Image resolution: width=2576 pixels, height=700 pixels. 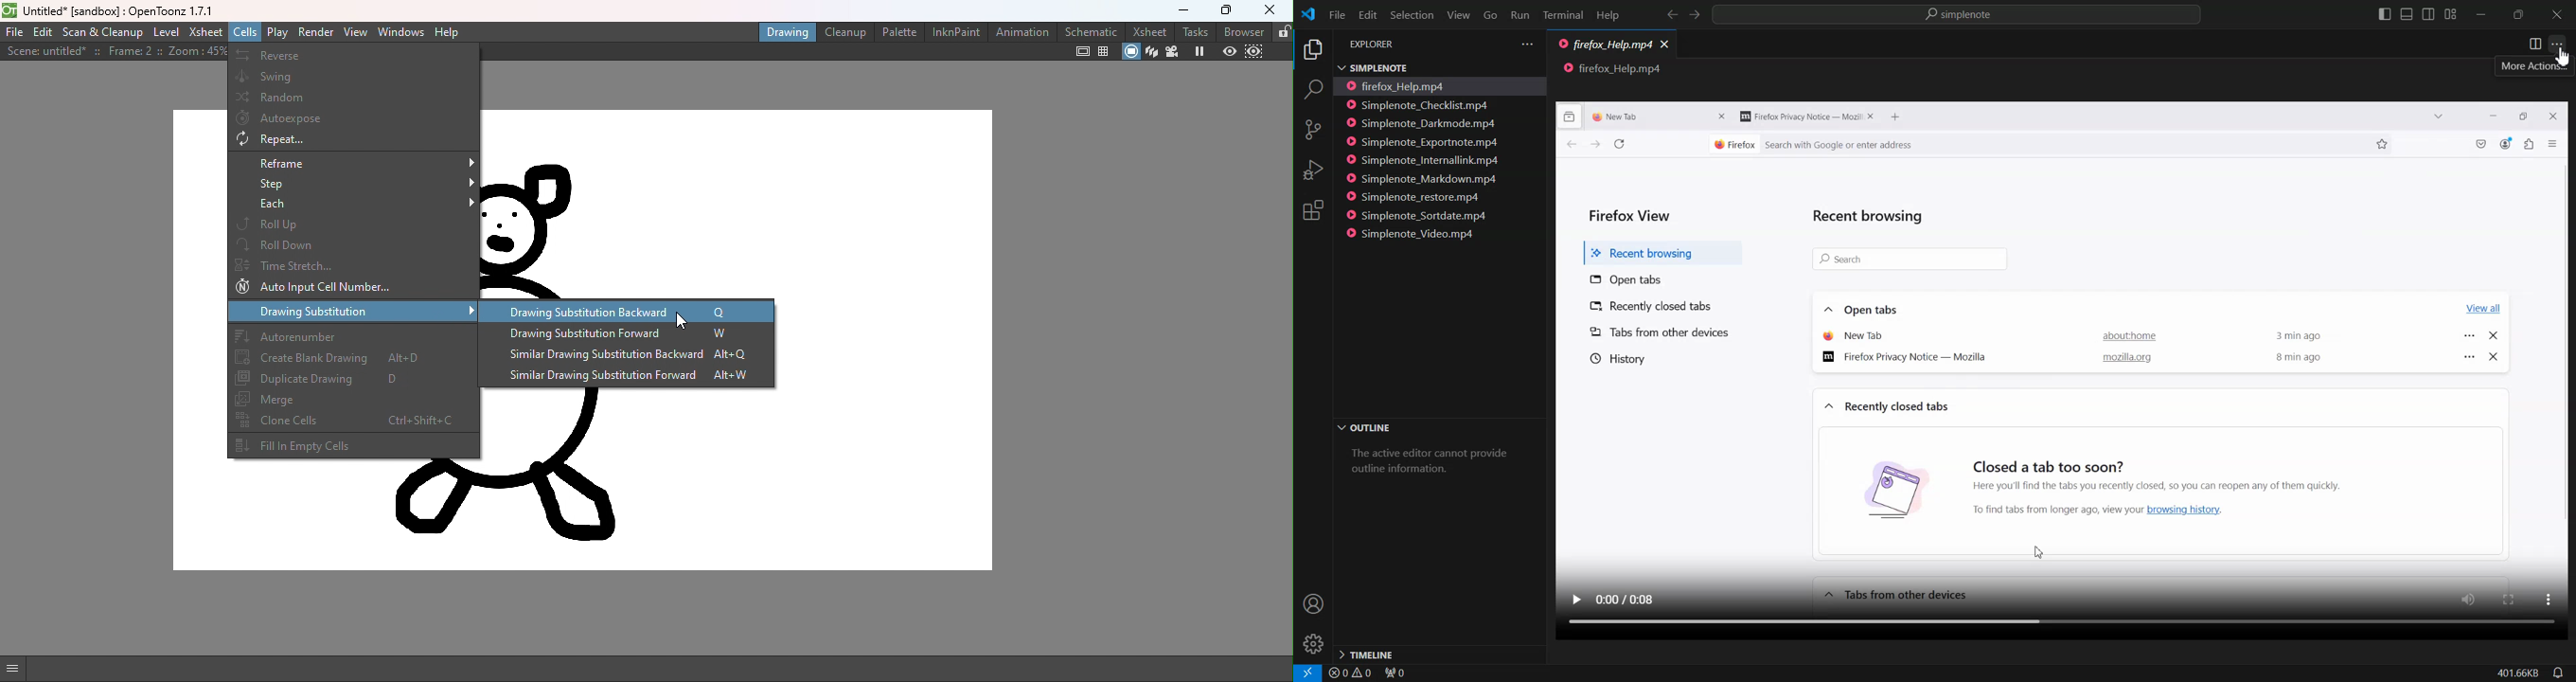 What do you see at coordinates (1723, 117) in the screenshot?
I see `close` at bounding box center [1723, 117].